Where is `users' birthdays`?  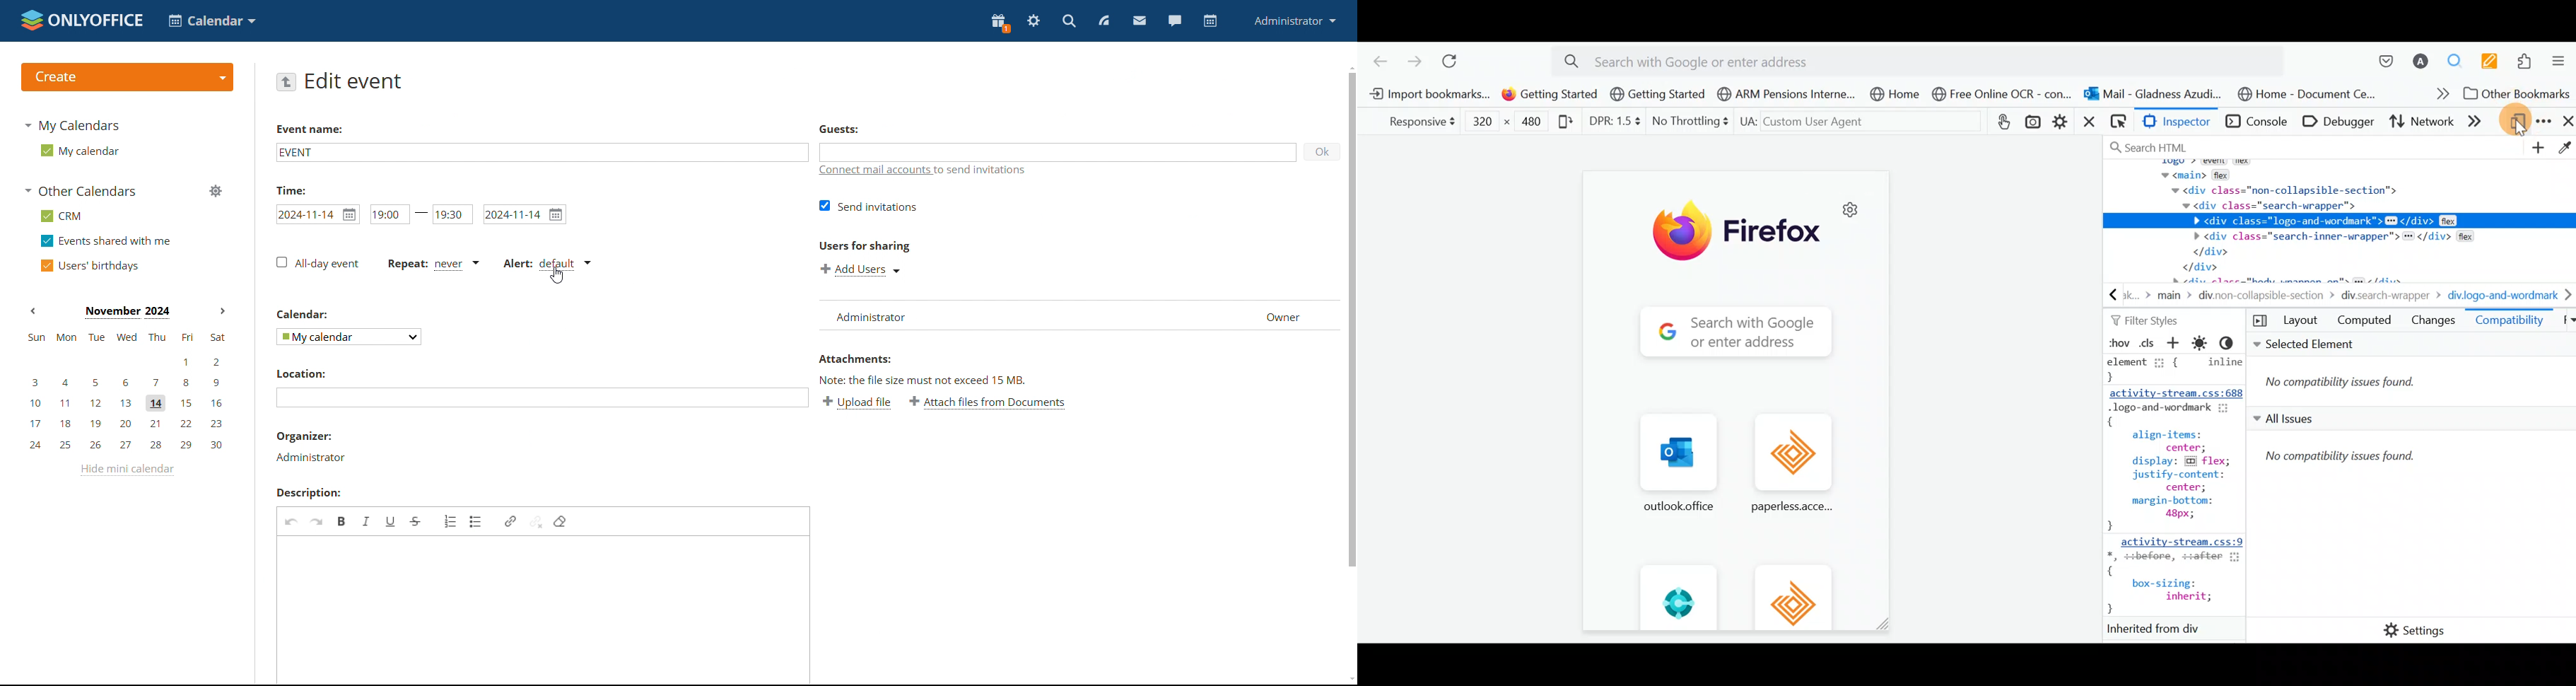
users' birthdays is located at coordinates (88, 266).